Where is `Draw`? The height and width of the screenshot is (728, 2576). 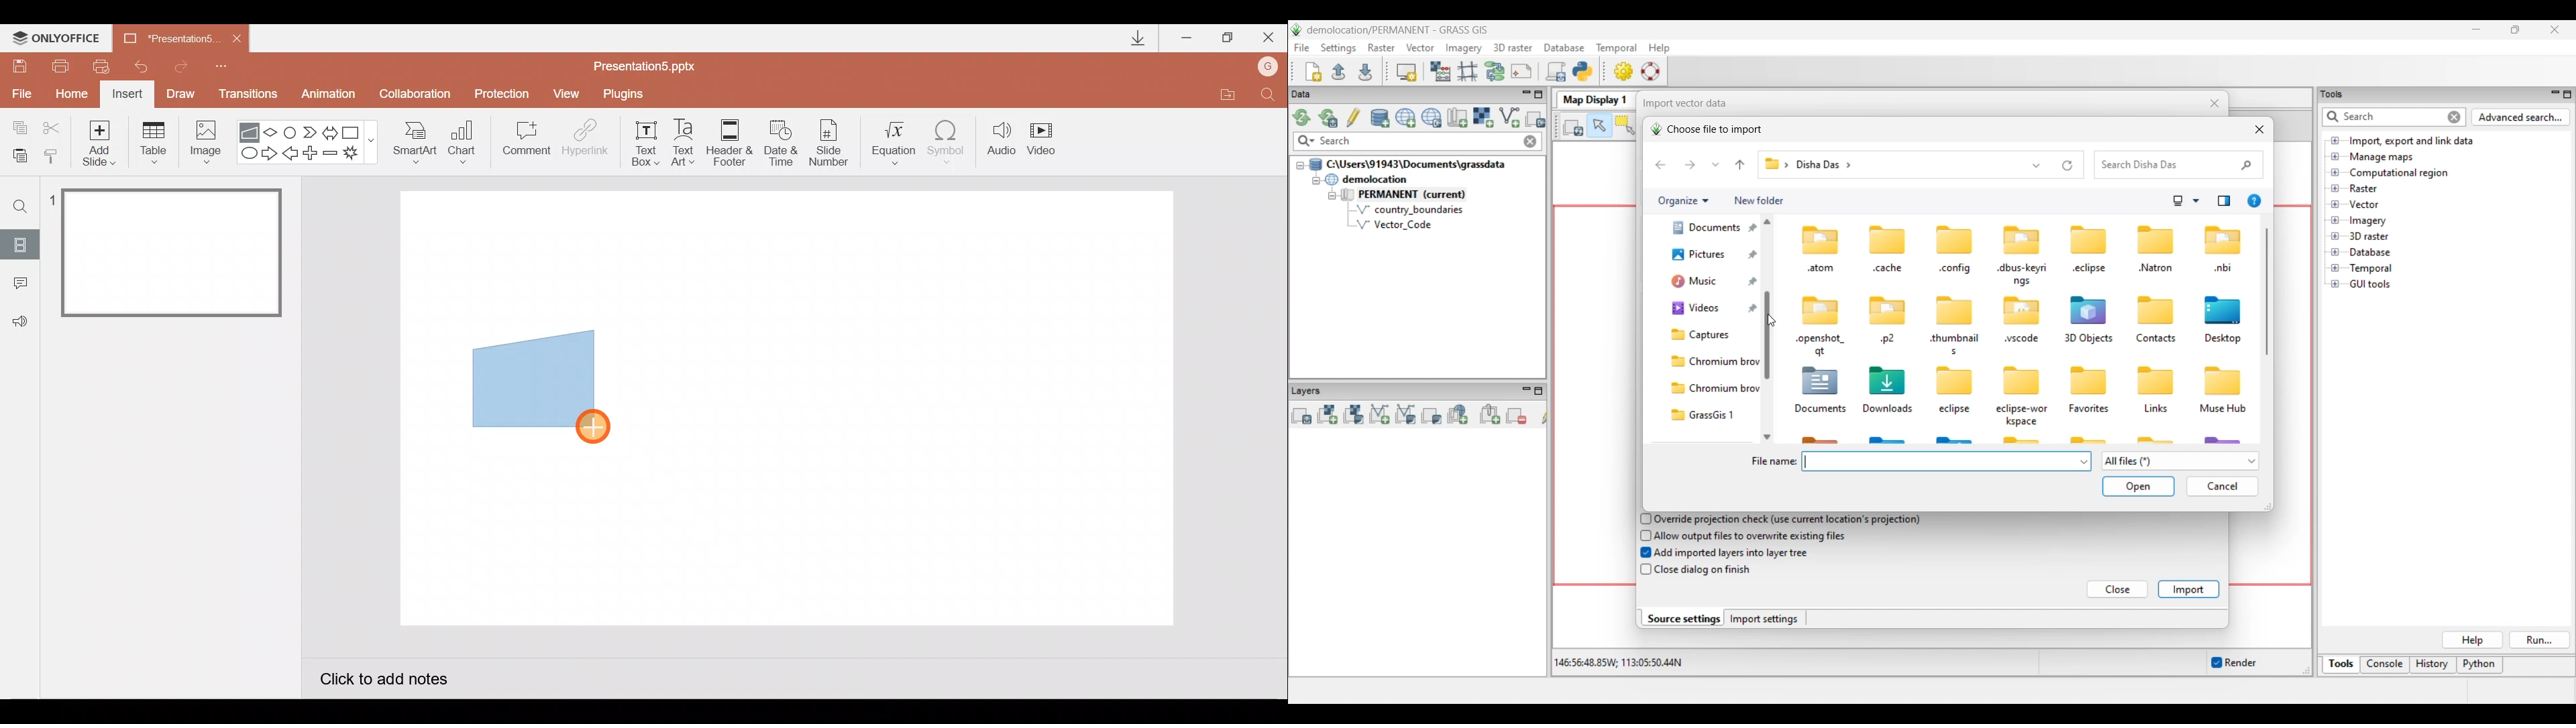 Draw is located at coordinates (181, 93).